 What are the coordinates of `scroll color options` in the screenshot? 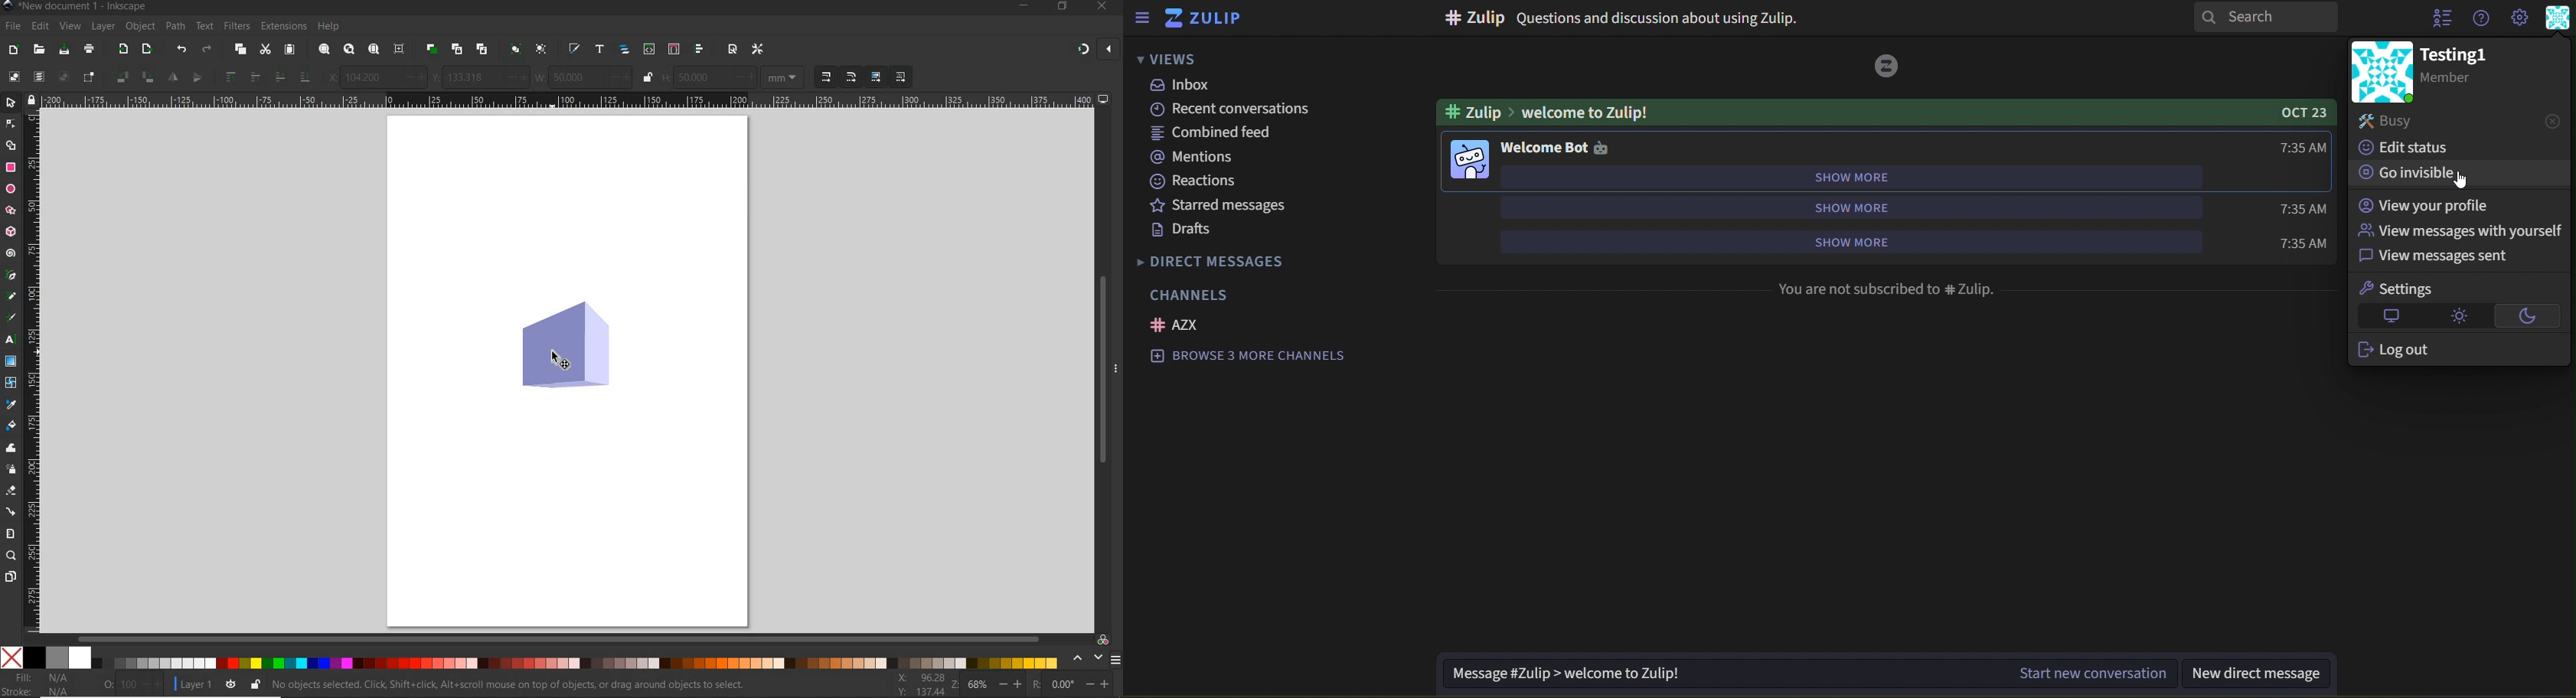 It's located at (1087, 659).